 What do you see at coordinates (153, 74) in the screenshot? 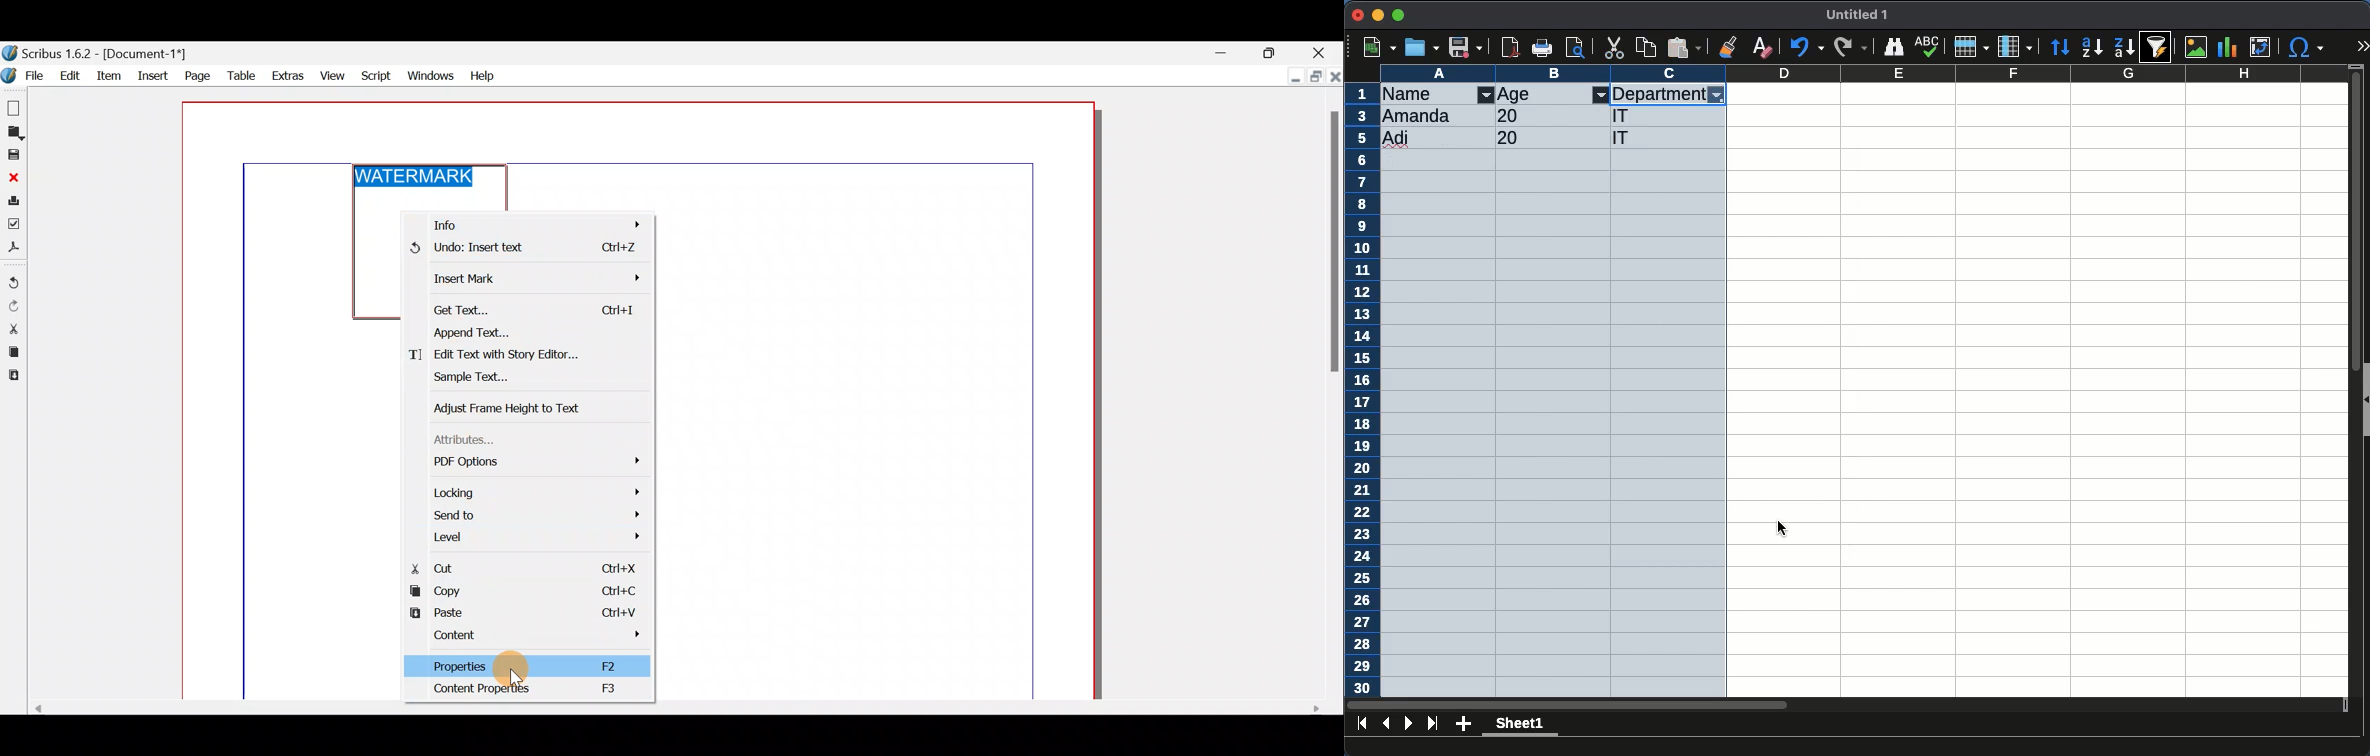
I see `Insert` at bounding box center [153, 74].